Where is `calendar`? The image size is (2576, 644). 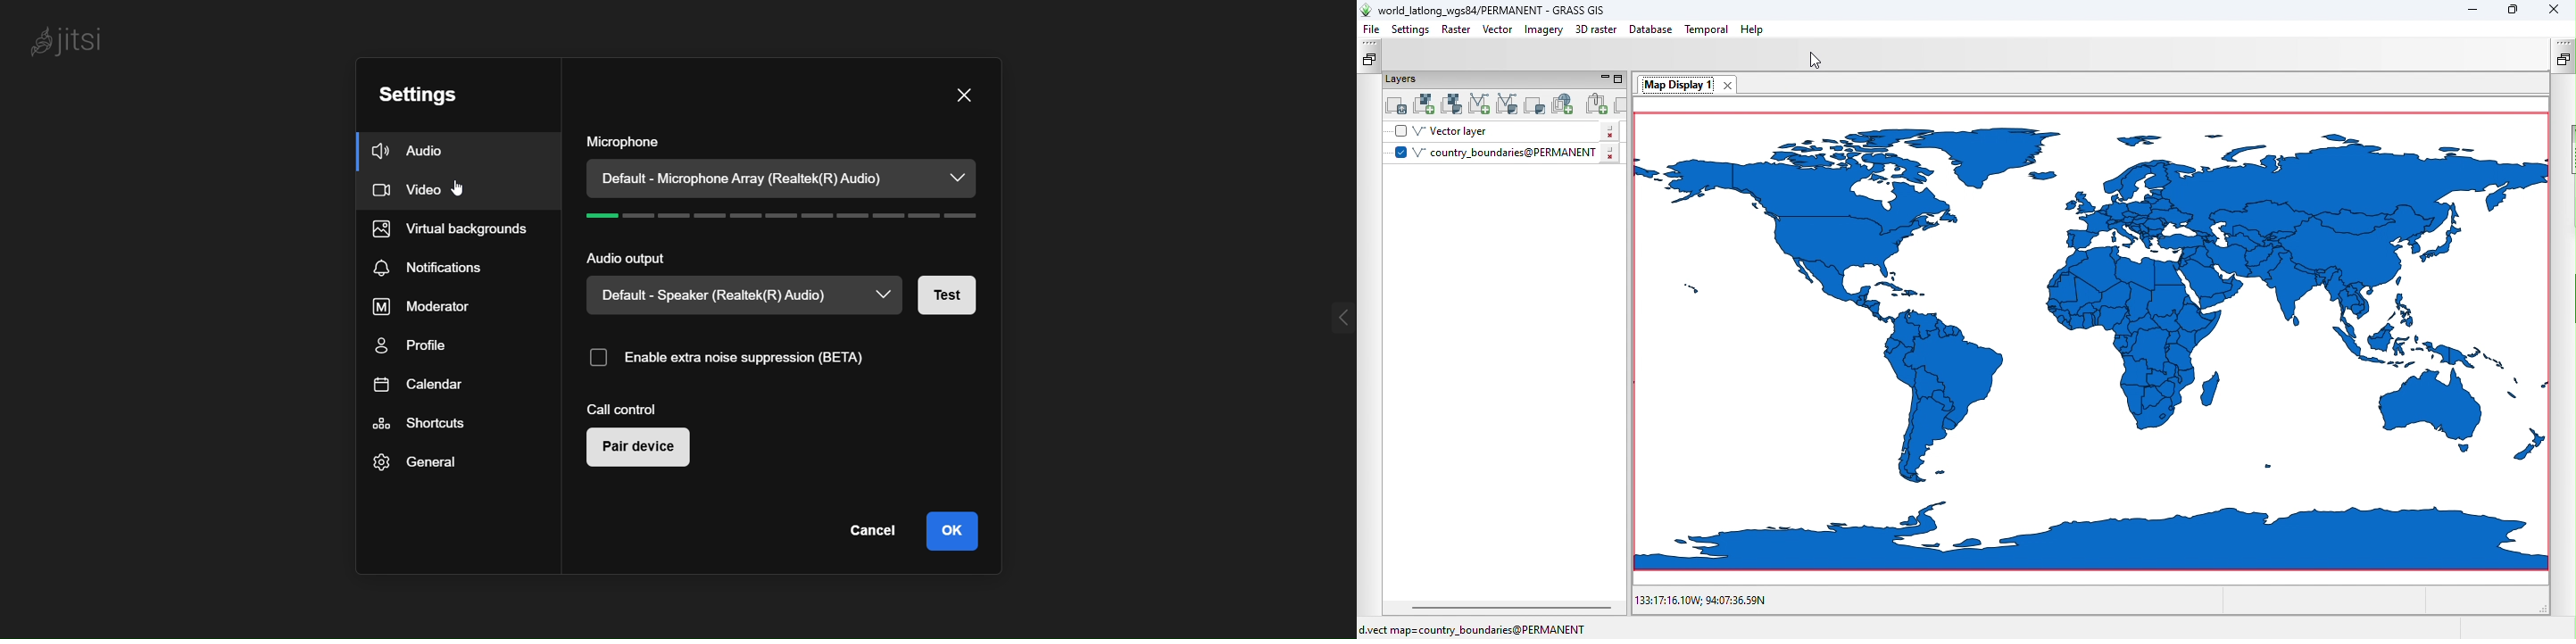
calendar is located at coordinates (427, 384).